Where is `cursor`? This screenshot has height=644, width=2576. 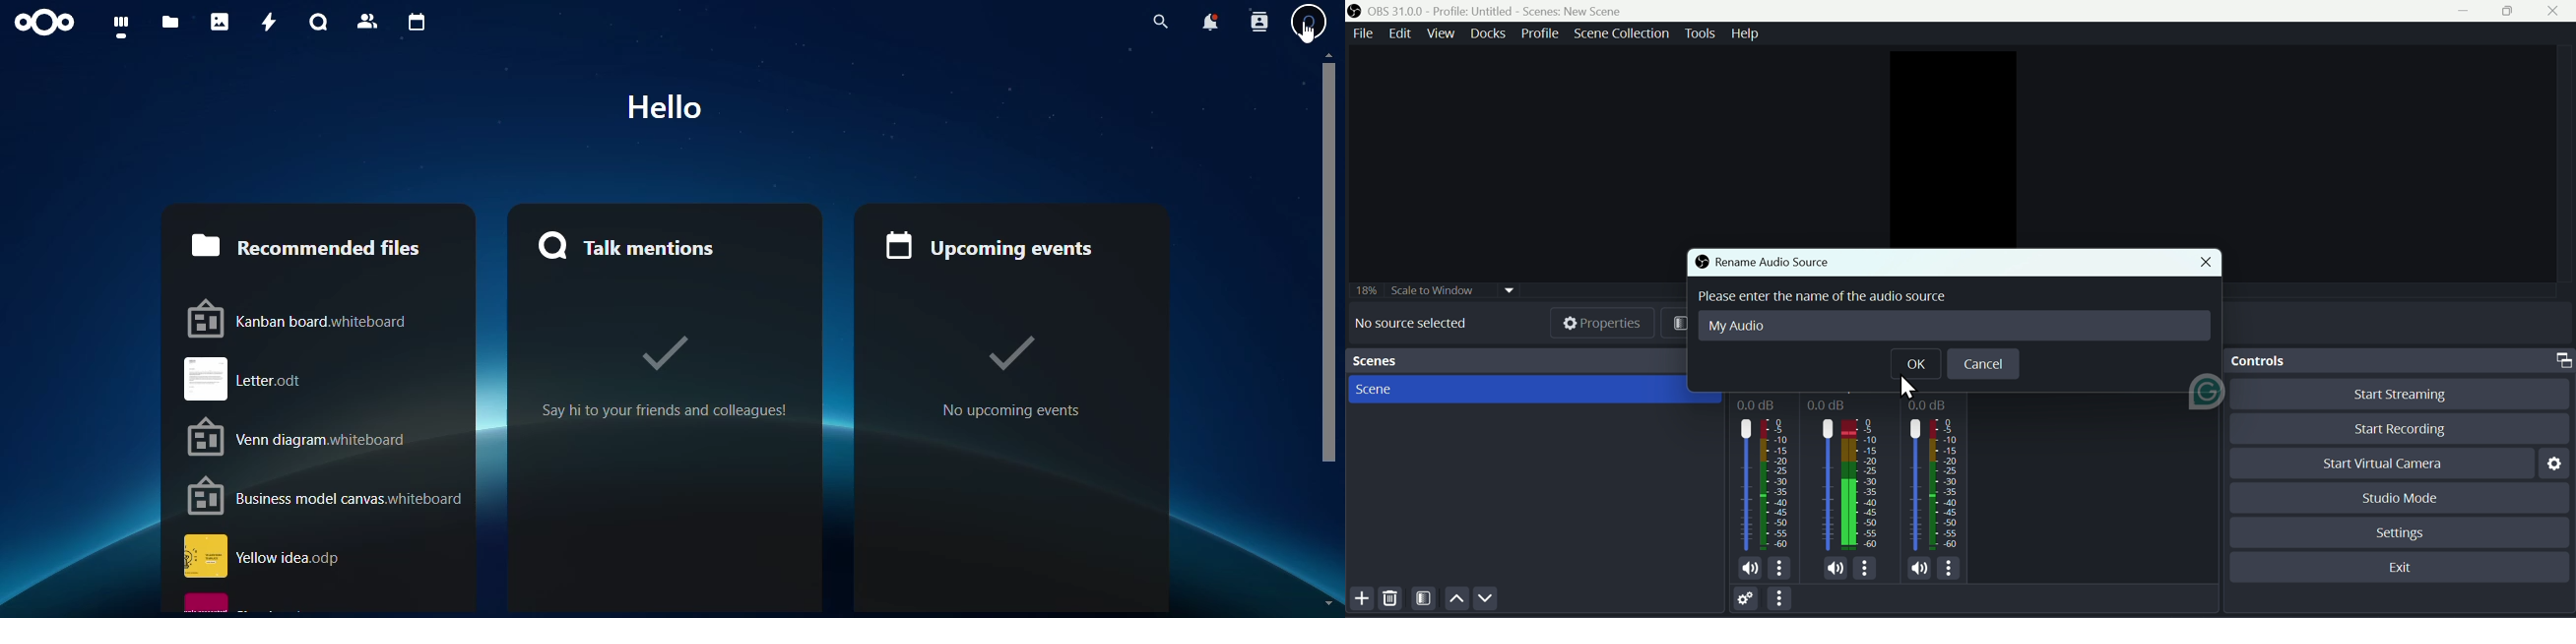 cursor is located at coordinates (1900, 387).